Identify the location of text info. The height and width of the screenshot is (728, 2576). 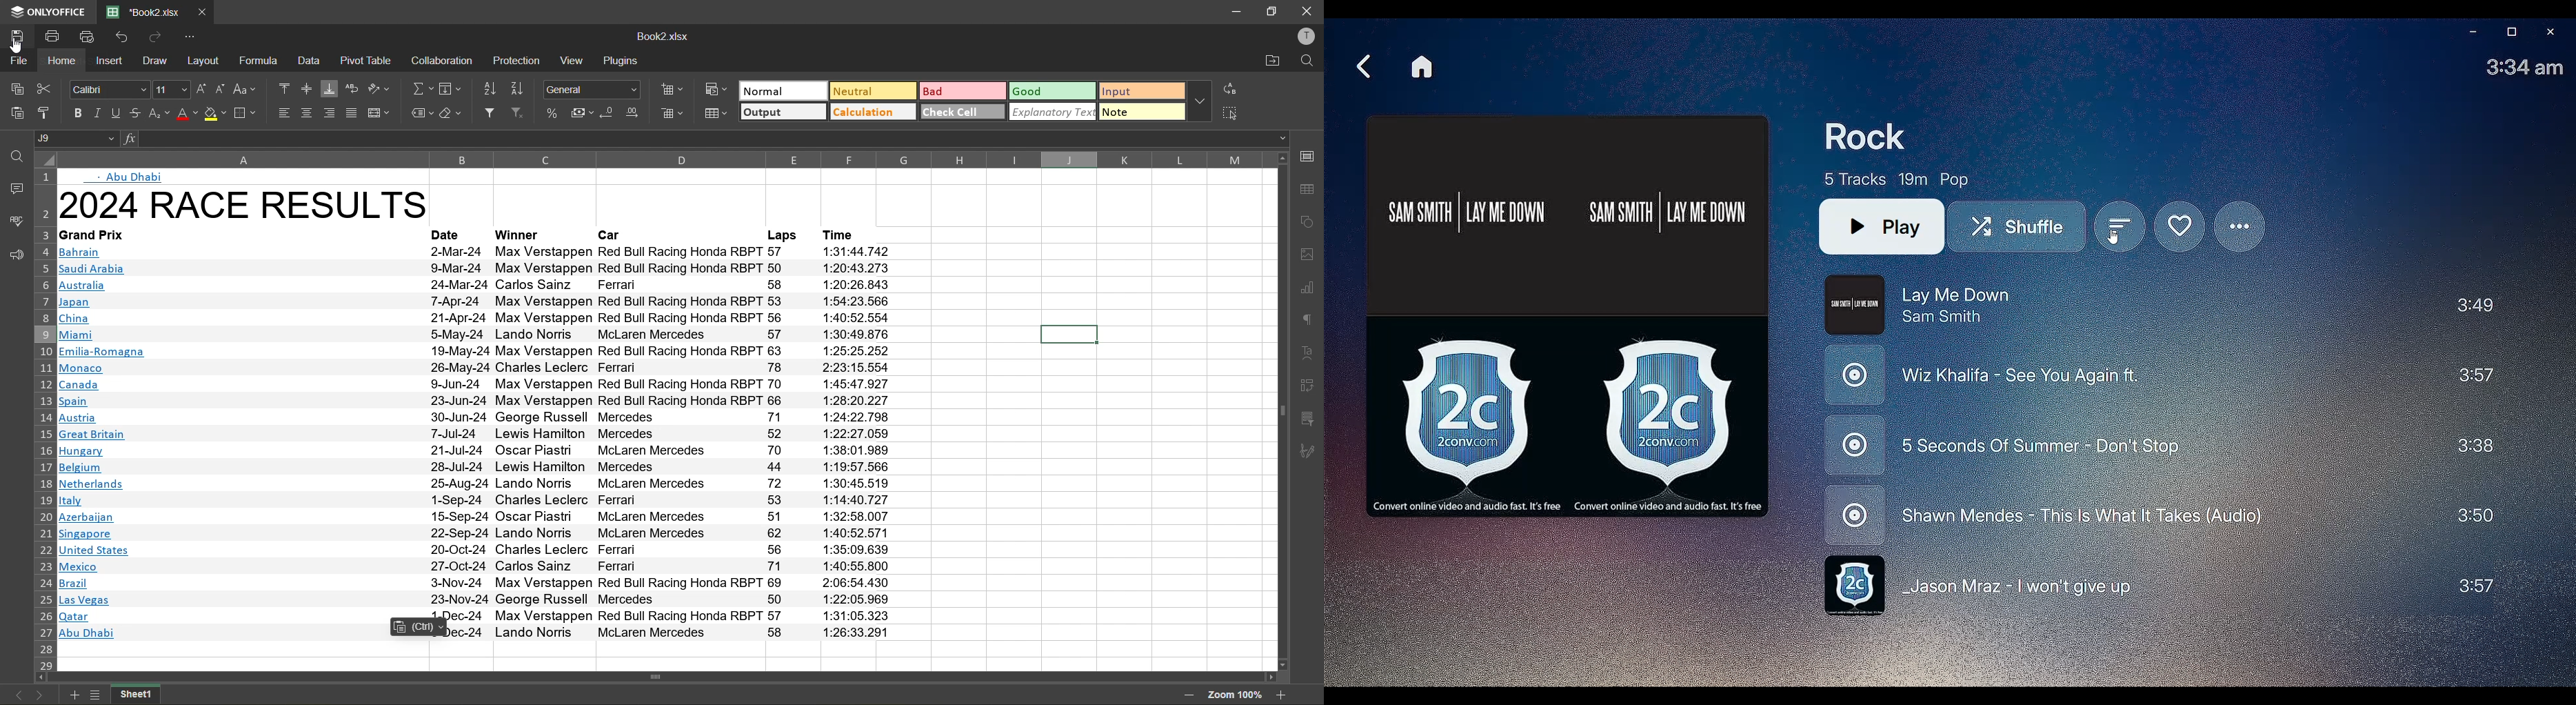
(476, 468).